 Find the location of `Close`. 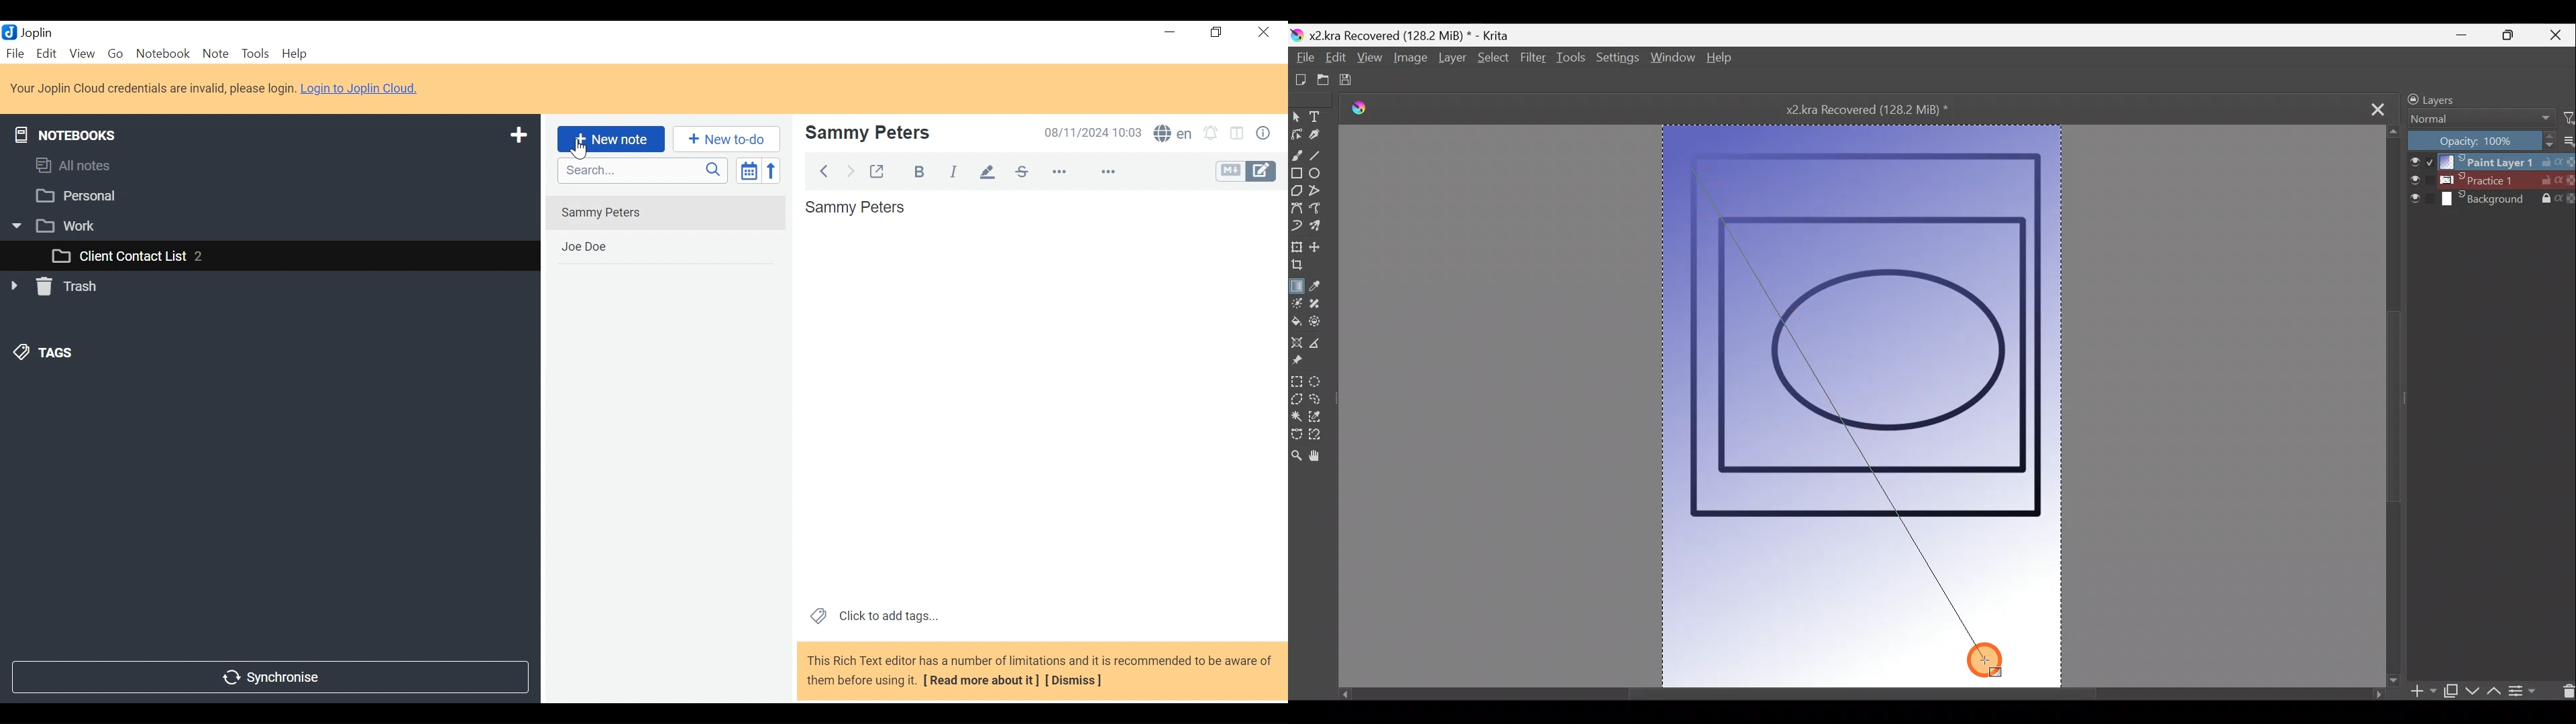

Close is located at coordinates (1266, 32).